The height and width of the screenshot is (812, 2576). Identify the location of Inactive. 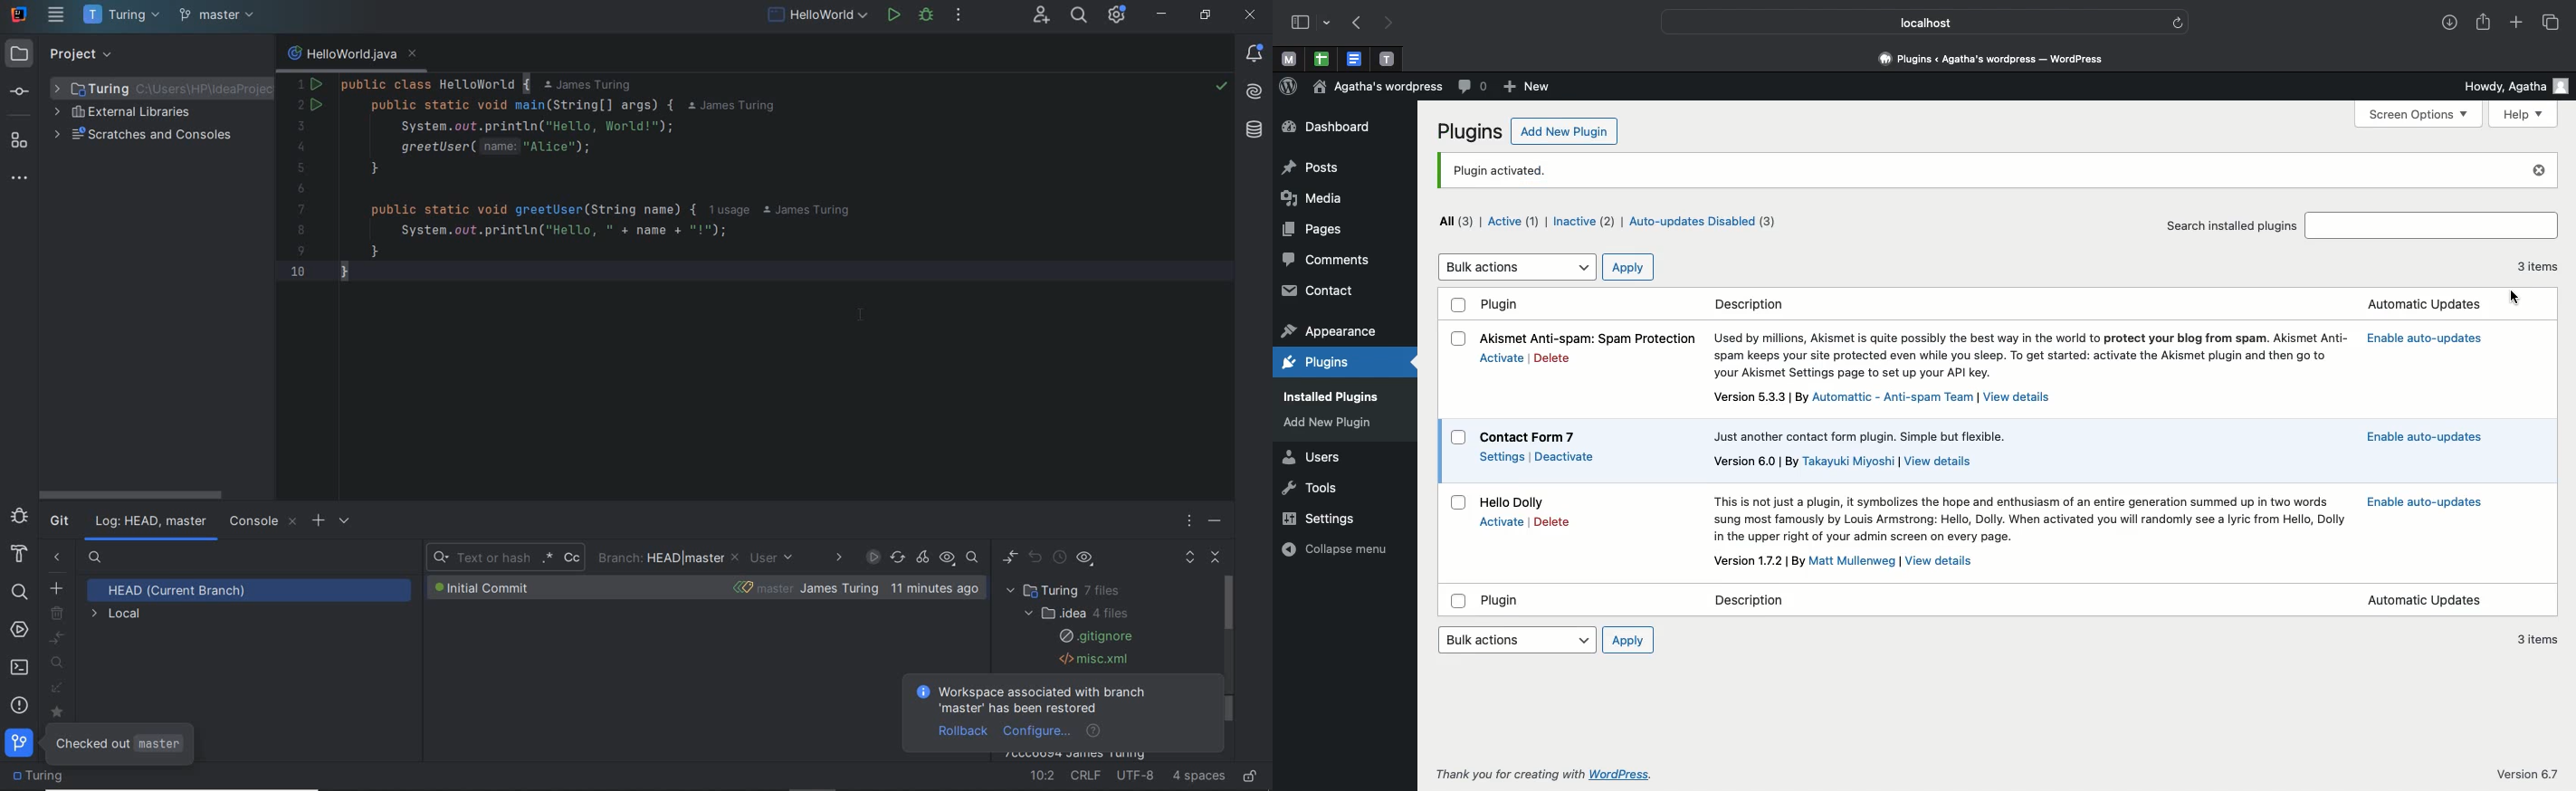
(1583, 220).